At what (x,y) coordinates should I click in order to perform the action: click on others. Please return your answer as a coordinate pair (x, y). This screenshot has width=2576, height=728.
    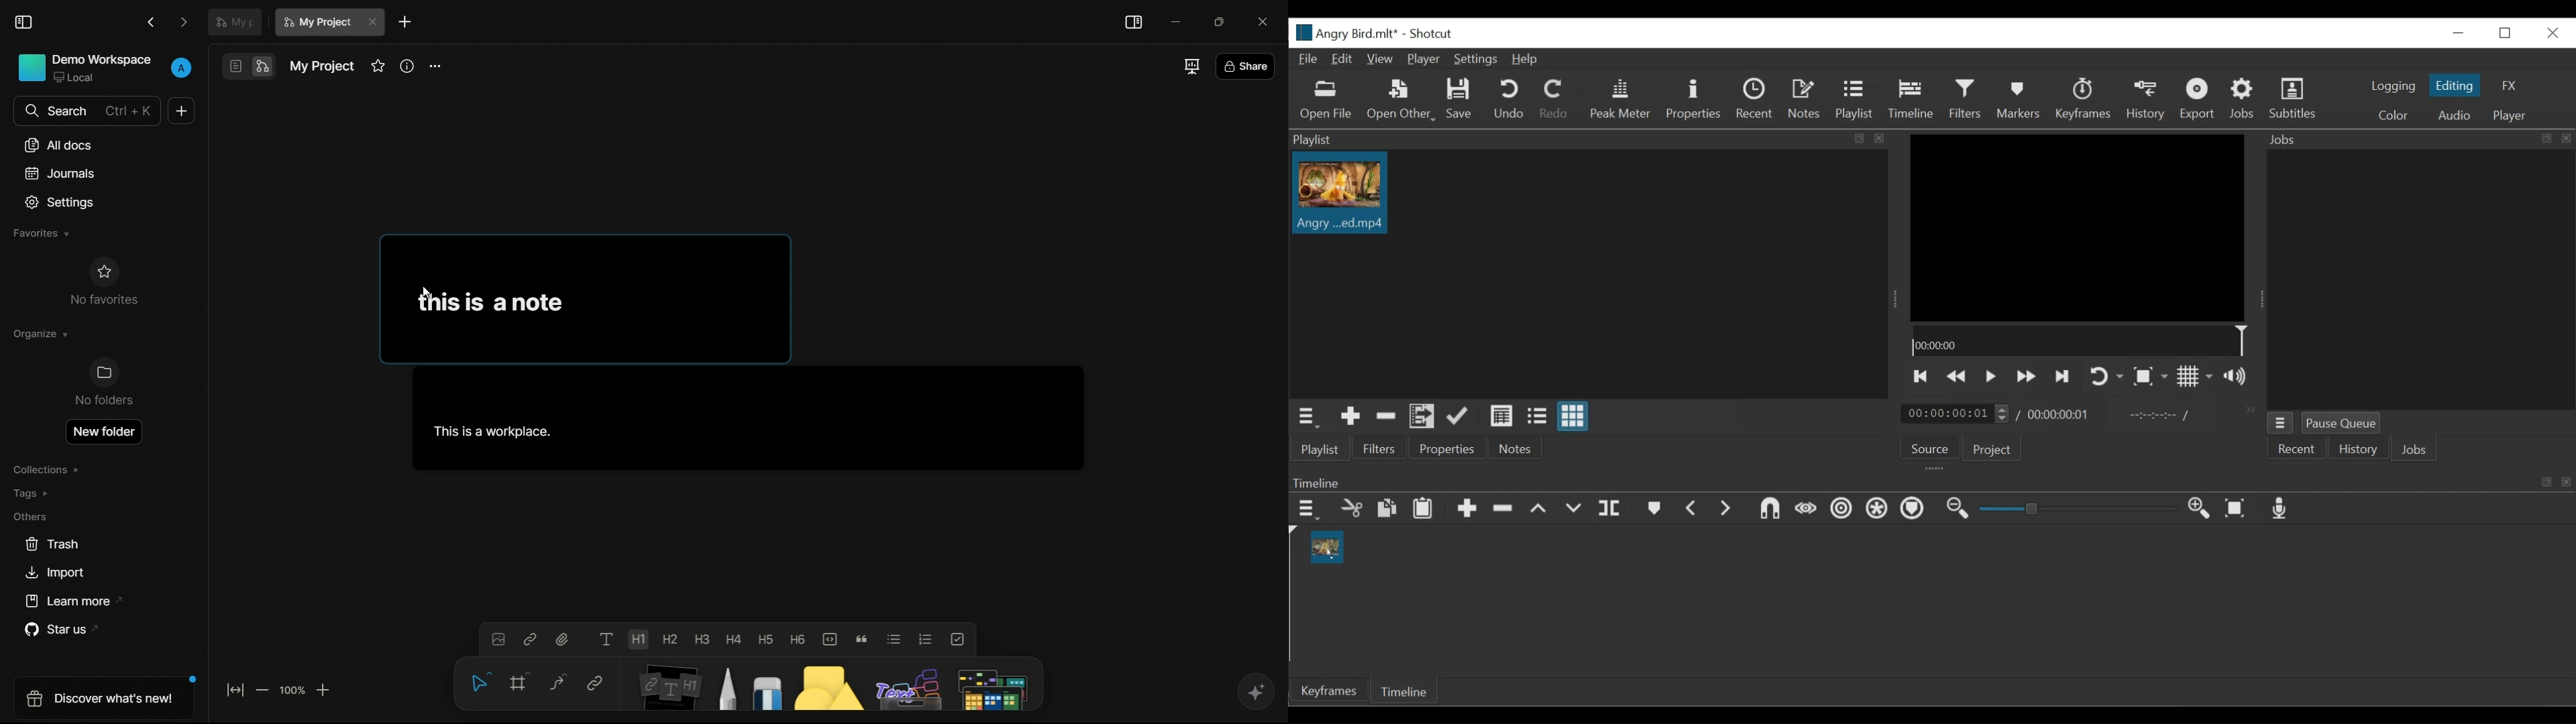
    Looking at the image, I should click on (904, 684).